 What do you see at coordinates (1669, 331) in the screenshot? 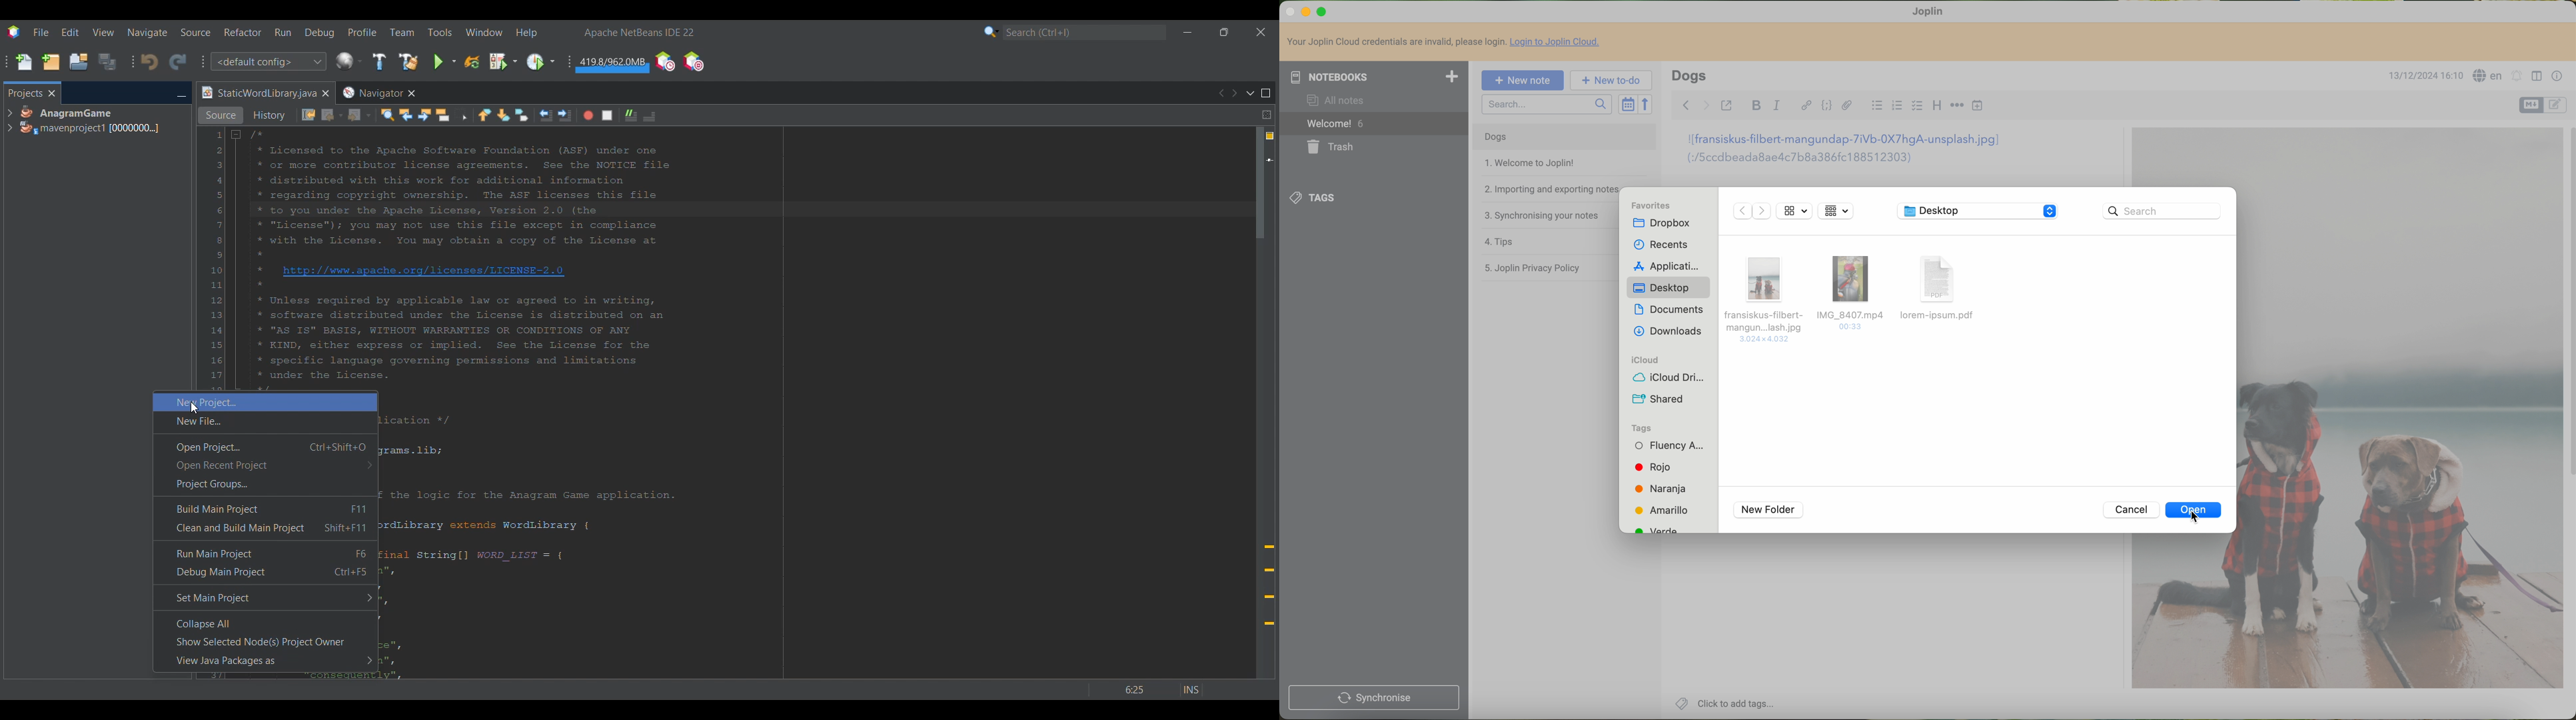
I see `downloads` at bounding box center [1669, 331].